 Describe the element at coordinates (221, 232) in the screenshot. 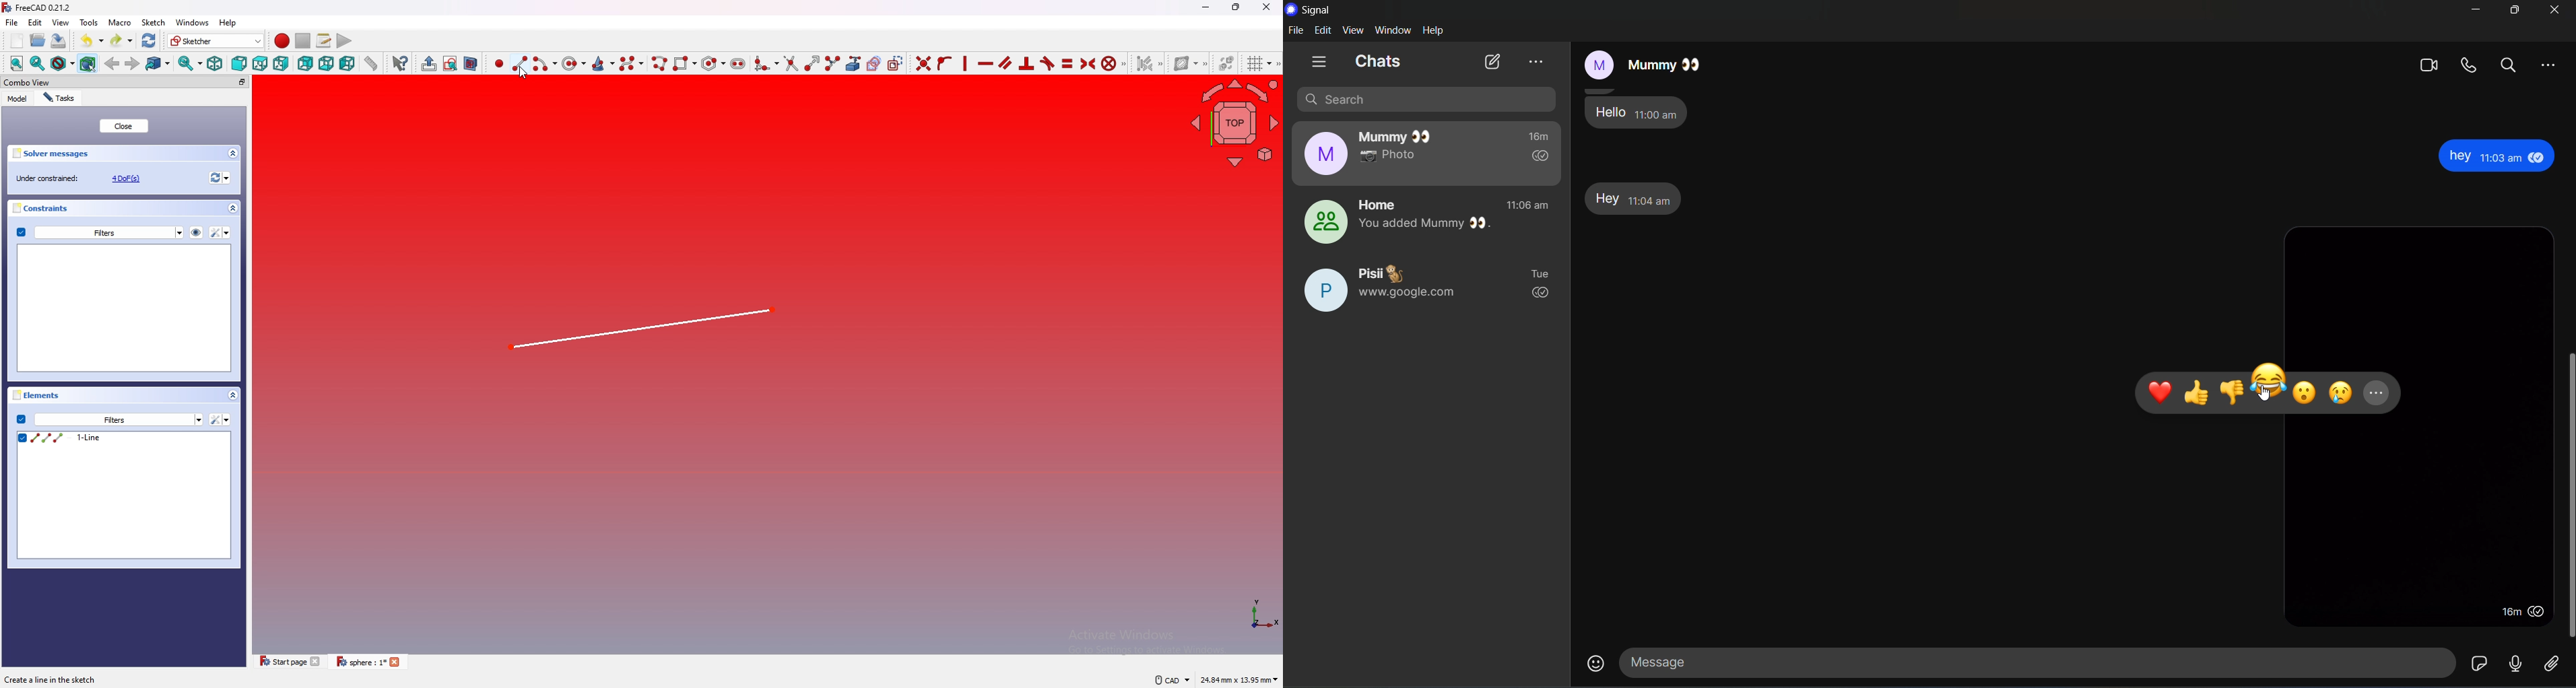

I see `Settings` at that location.